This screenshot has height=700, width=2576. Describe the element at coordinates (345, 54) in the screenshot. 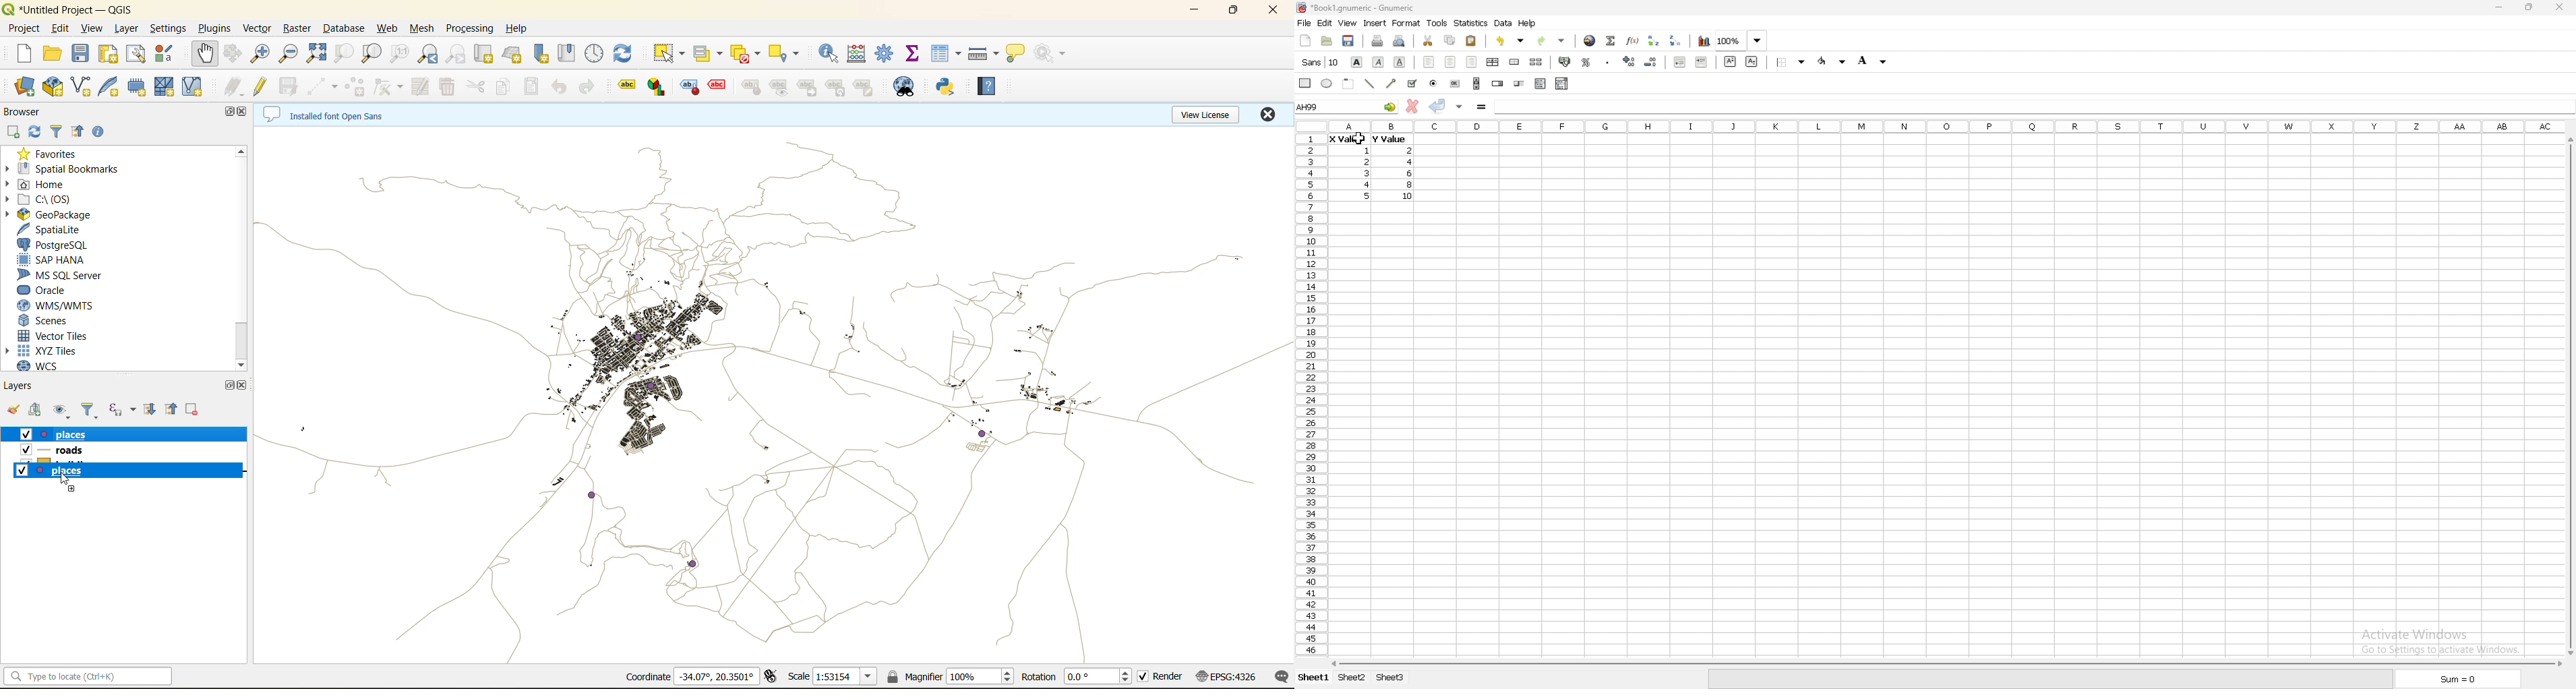

I see `zoom selection` at that location.